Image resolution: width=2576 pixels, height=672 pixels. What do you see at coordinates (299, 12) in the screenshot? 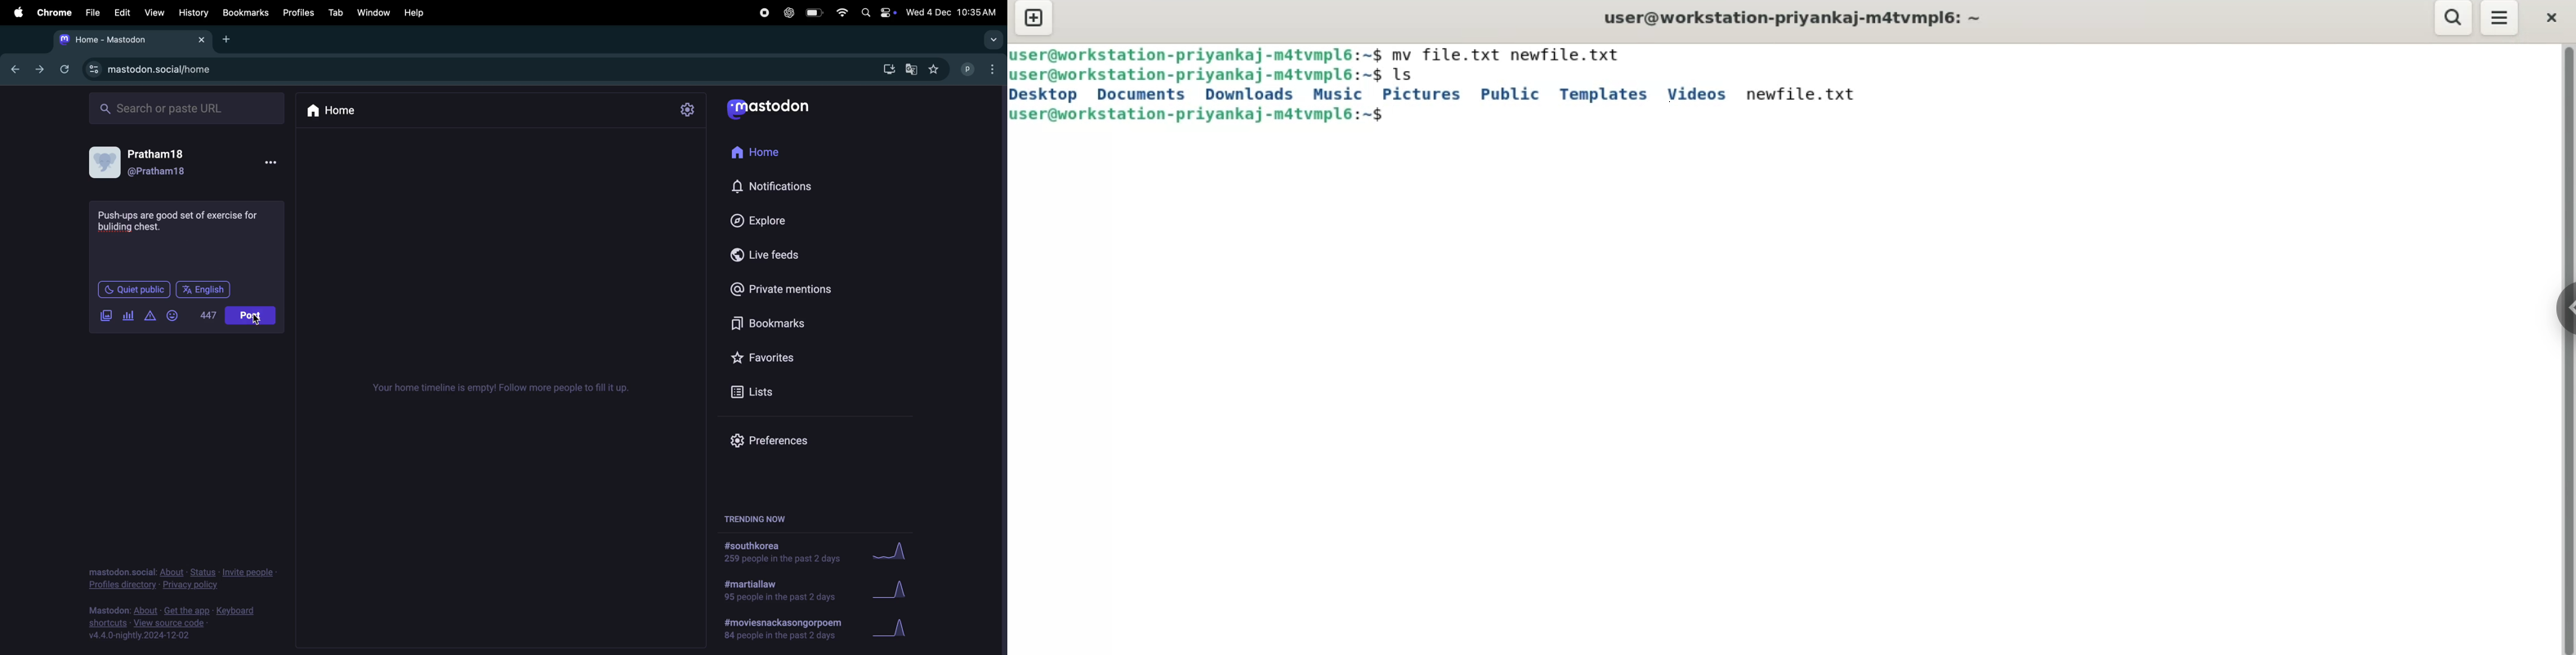
I see `profiles` at bounding box center [299, 12].